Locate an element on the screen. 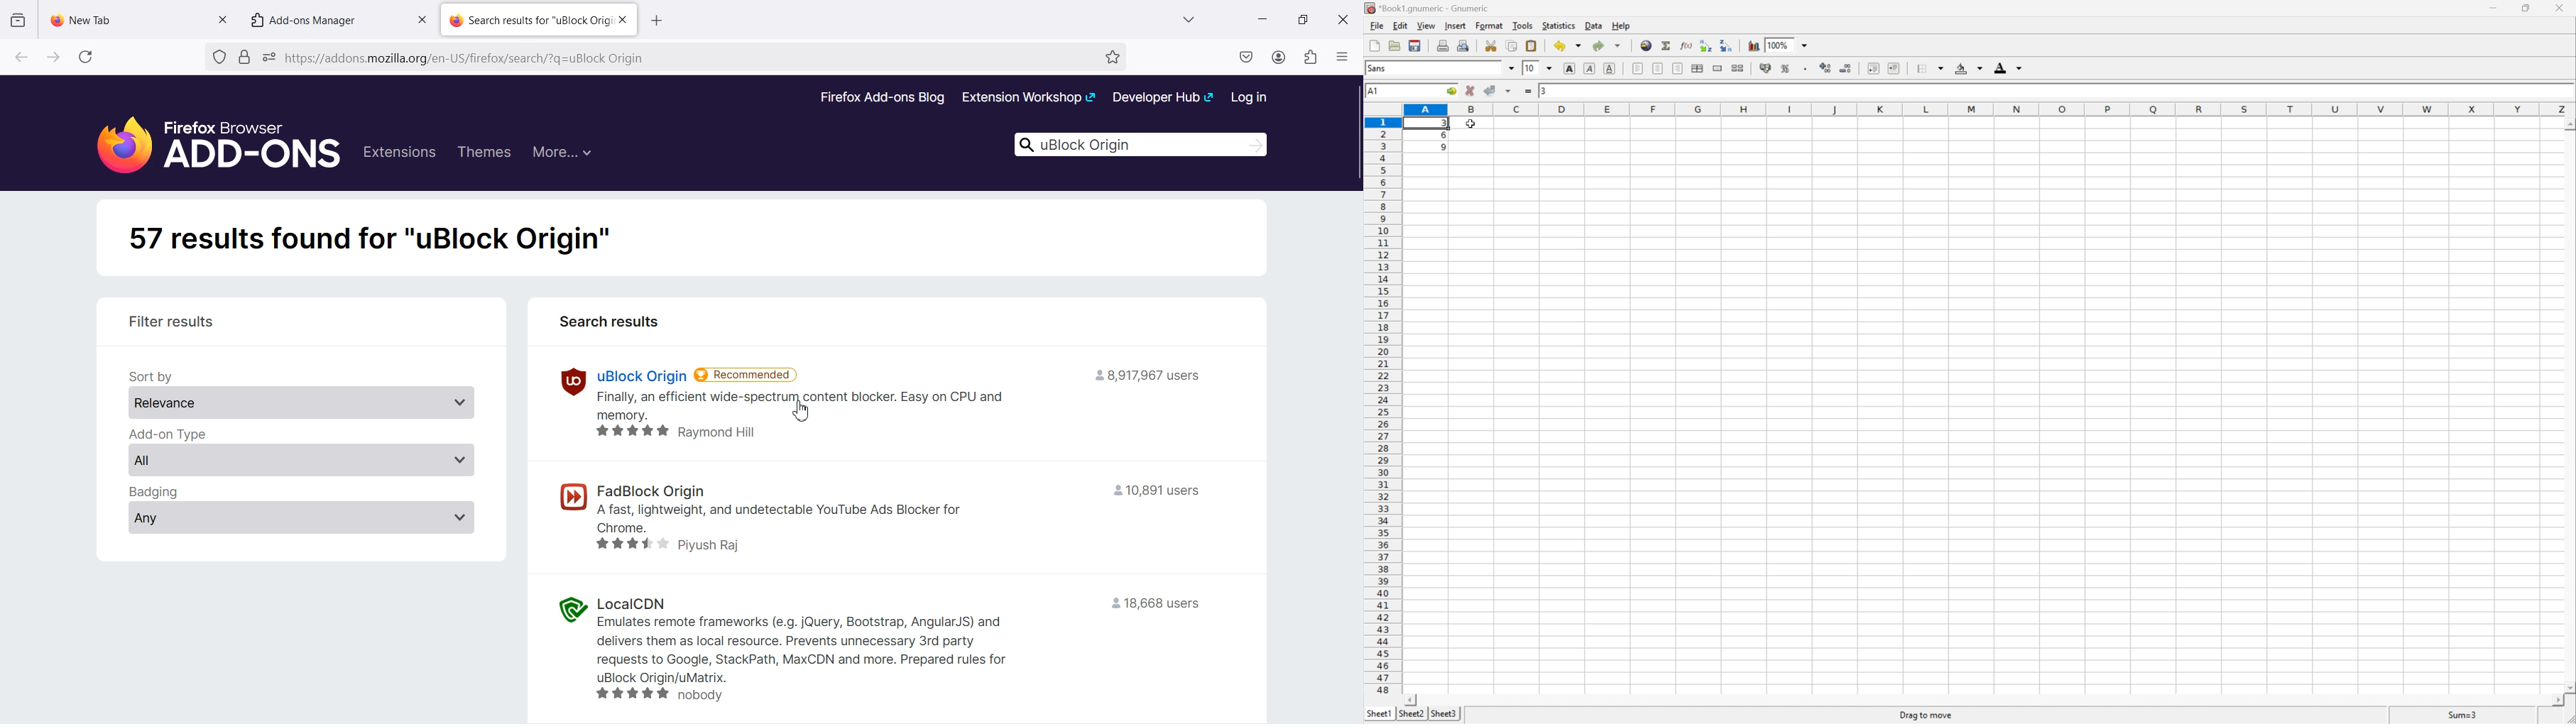  uBlock Origin is located at coordinates (564, 380).